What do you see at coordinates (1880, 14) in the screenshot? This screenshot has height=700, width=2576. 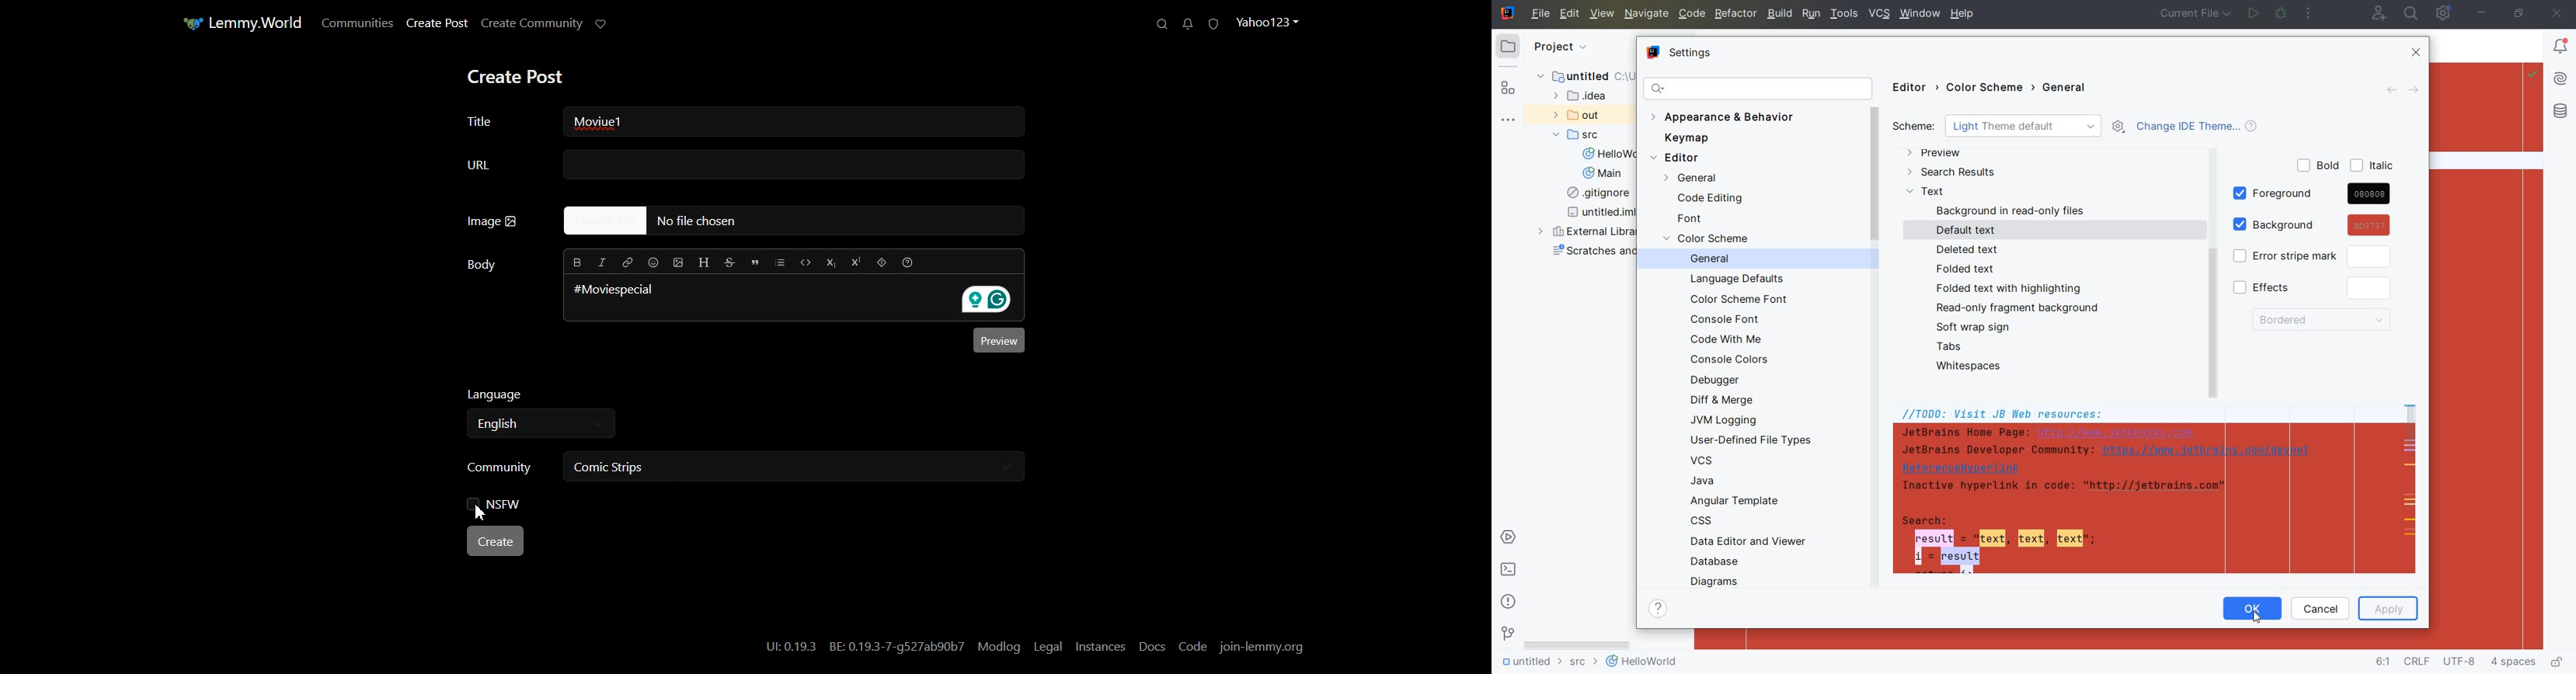 I see `VCS` at bounding box center [1880, 14].